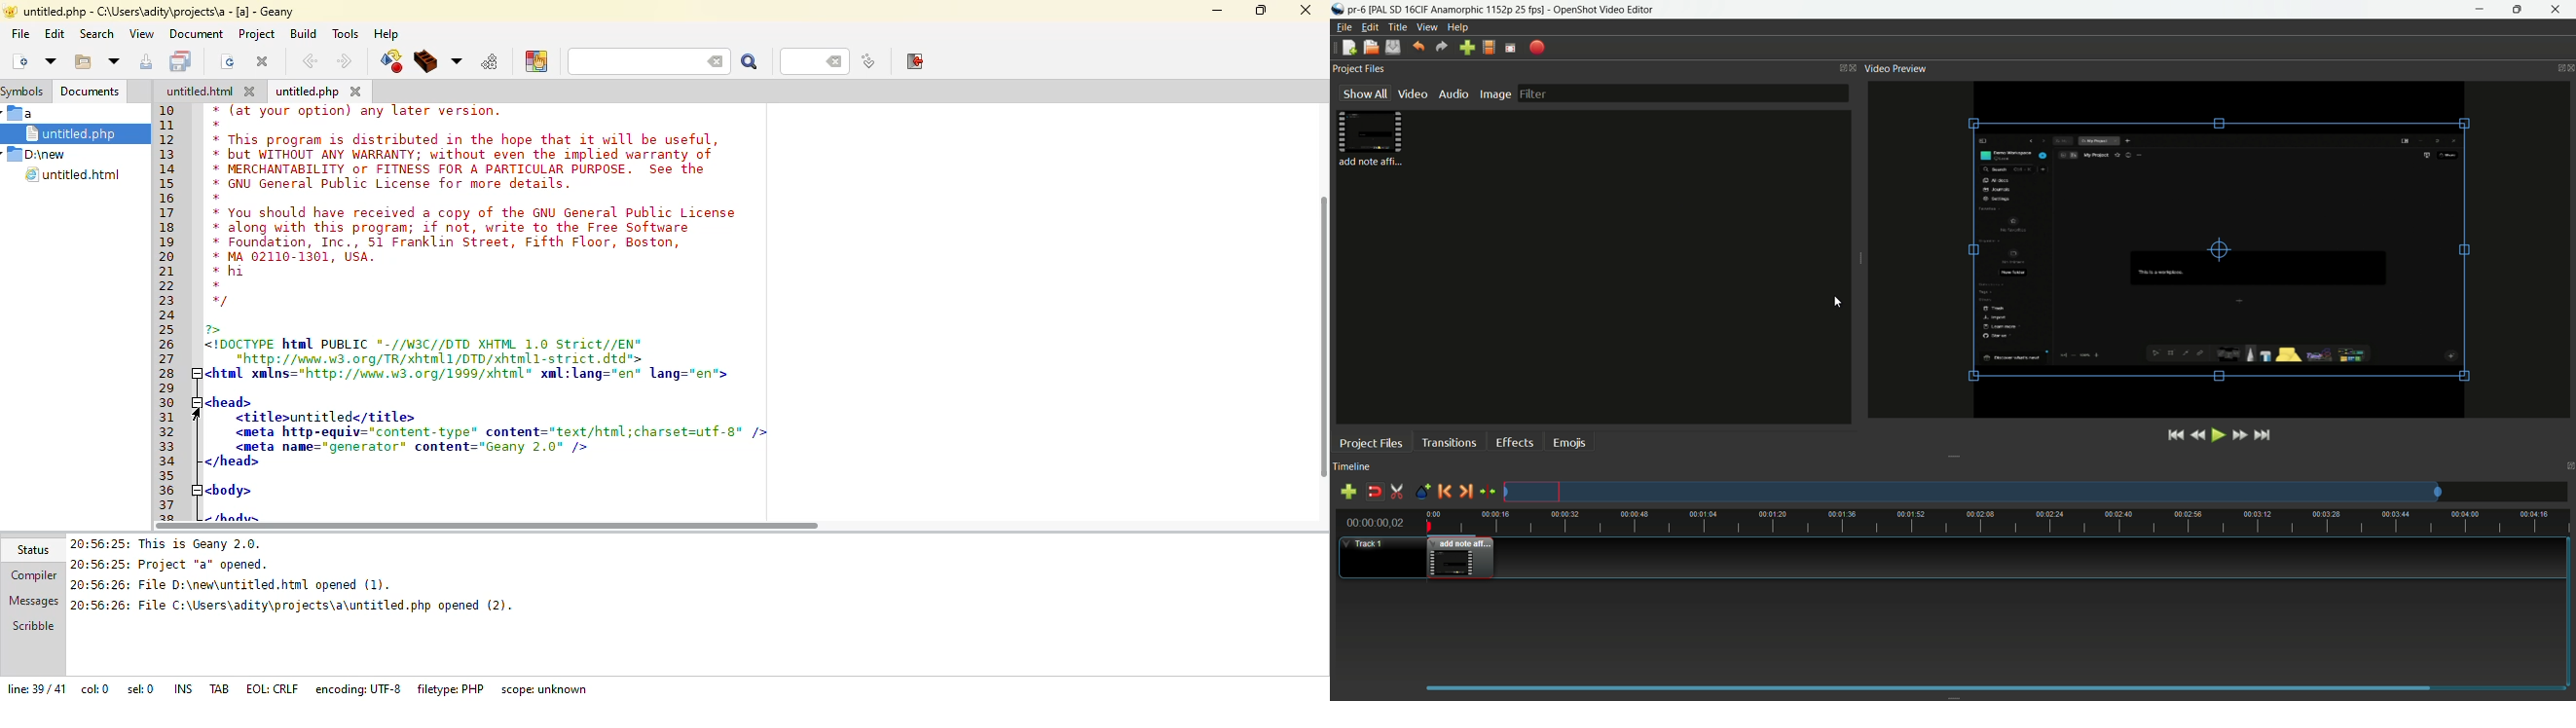 The height and width of the screenshot is (728, 2576). I want to click on filter bar, so click(1682, 93).